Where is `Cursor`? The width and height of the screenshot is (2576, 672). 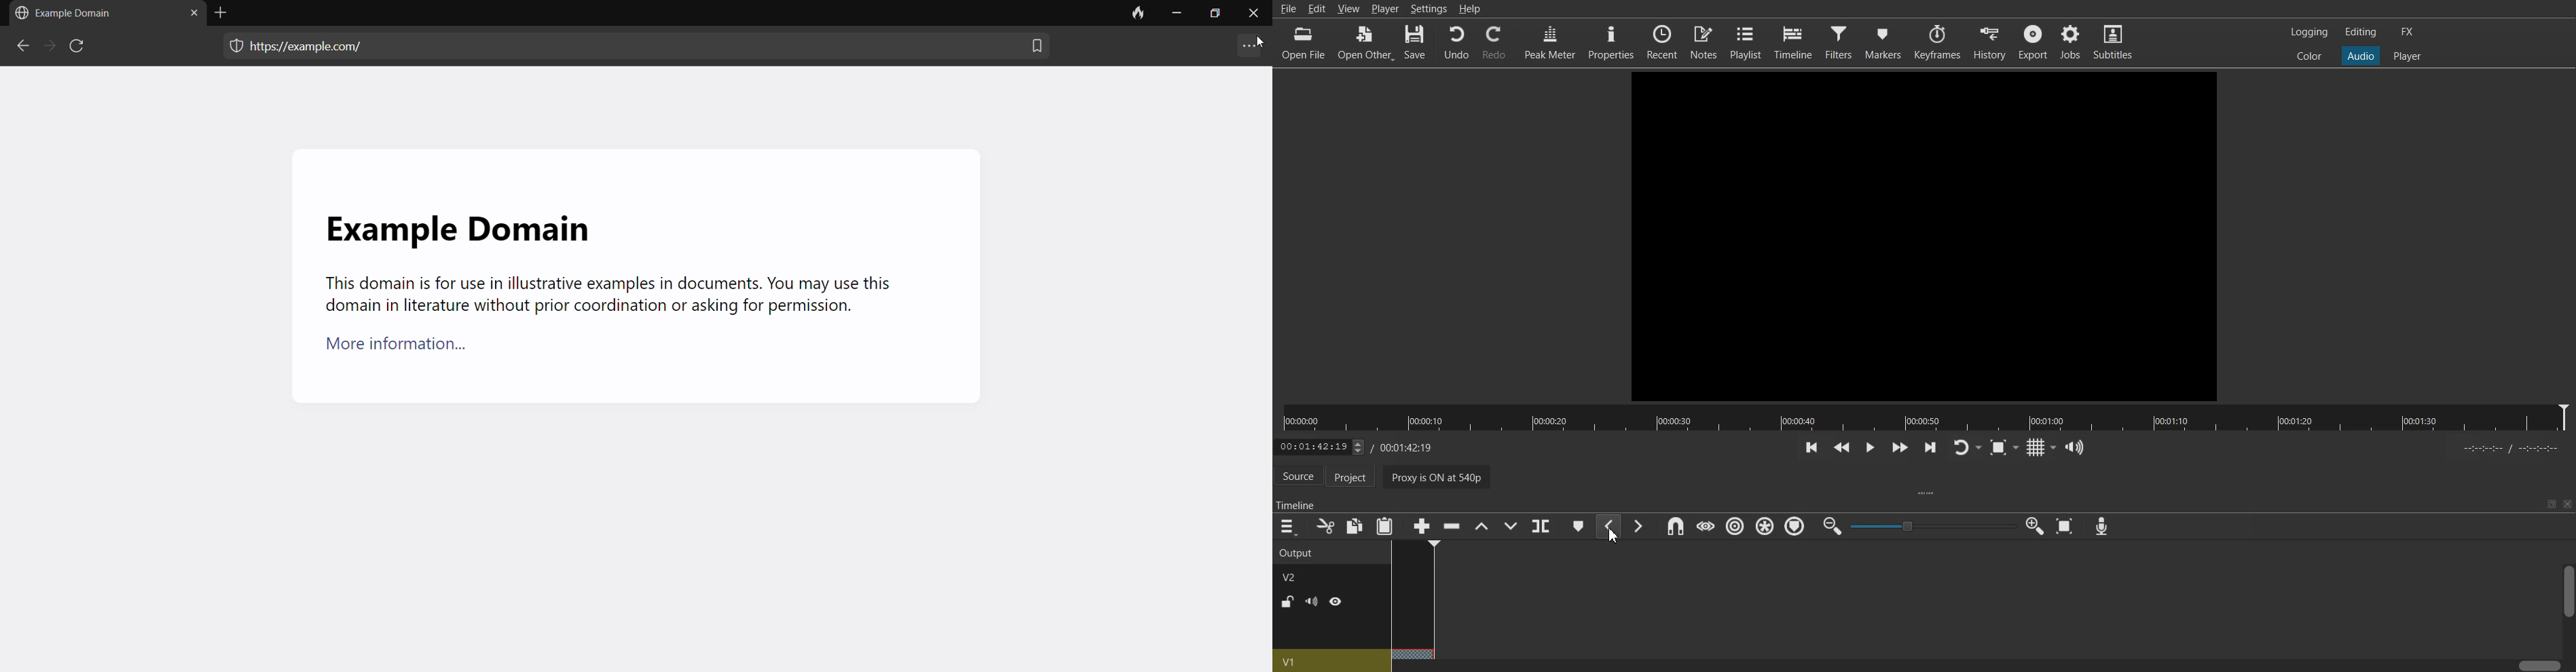
Cursor is located at coordinates (1416, 540).